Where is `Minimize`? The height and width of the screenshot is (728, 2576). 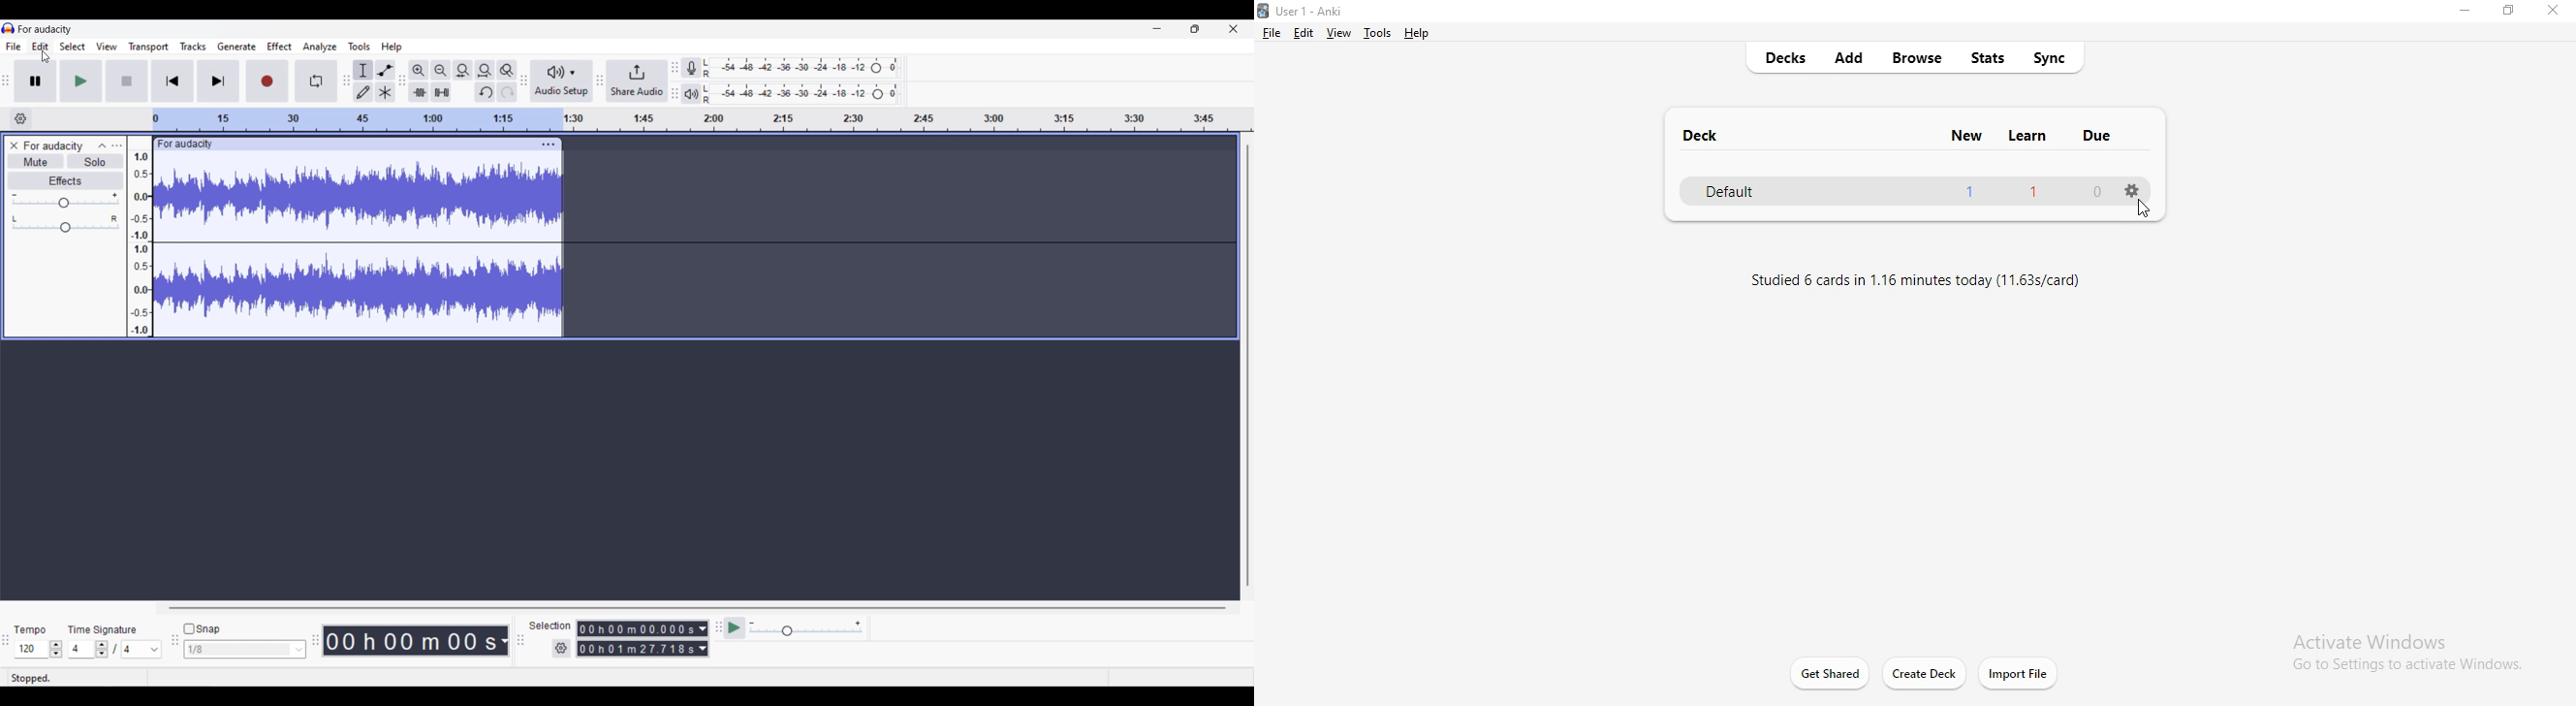 Minimize is located at coordinates (1157, 29).